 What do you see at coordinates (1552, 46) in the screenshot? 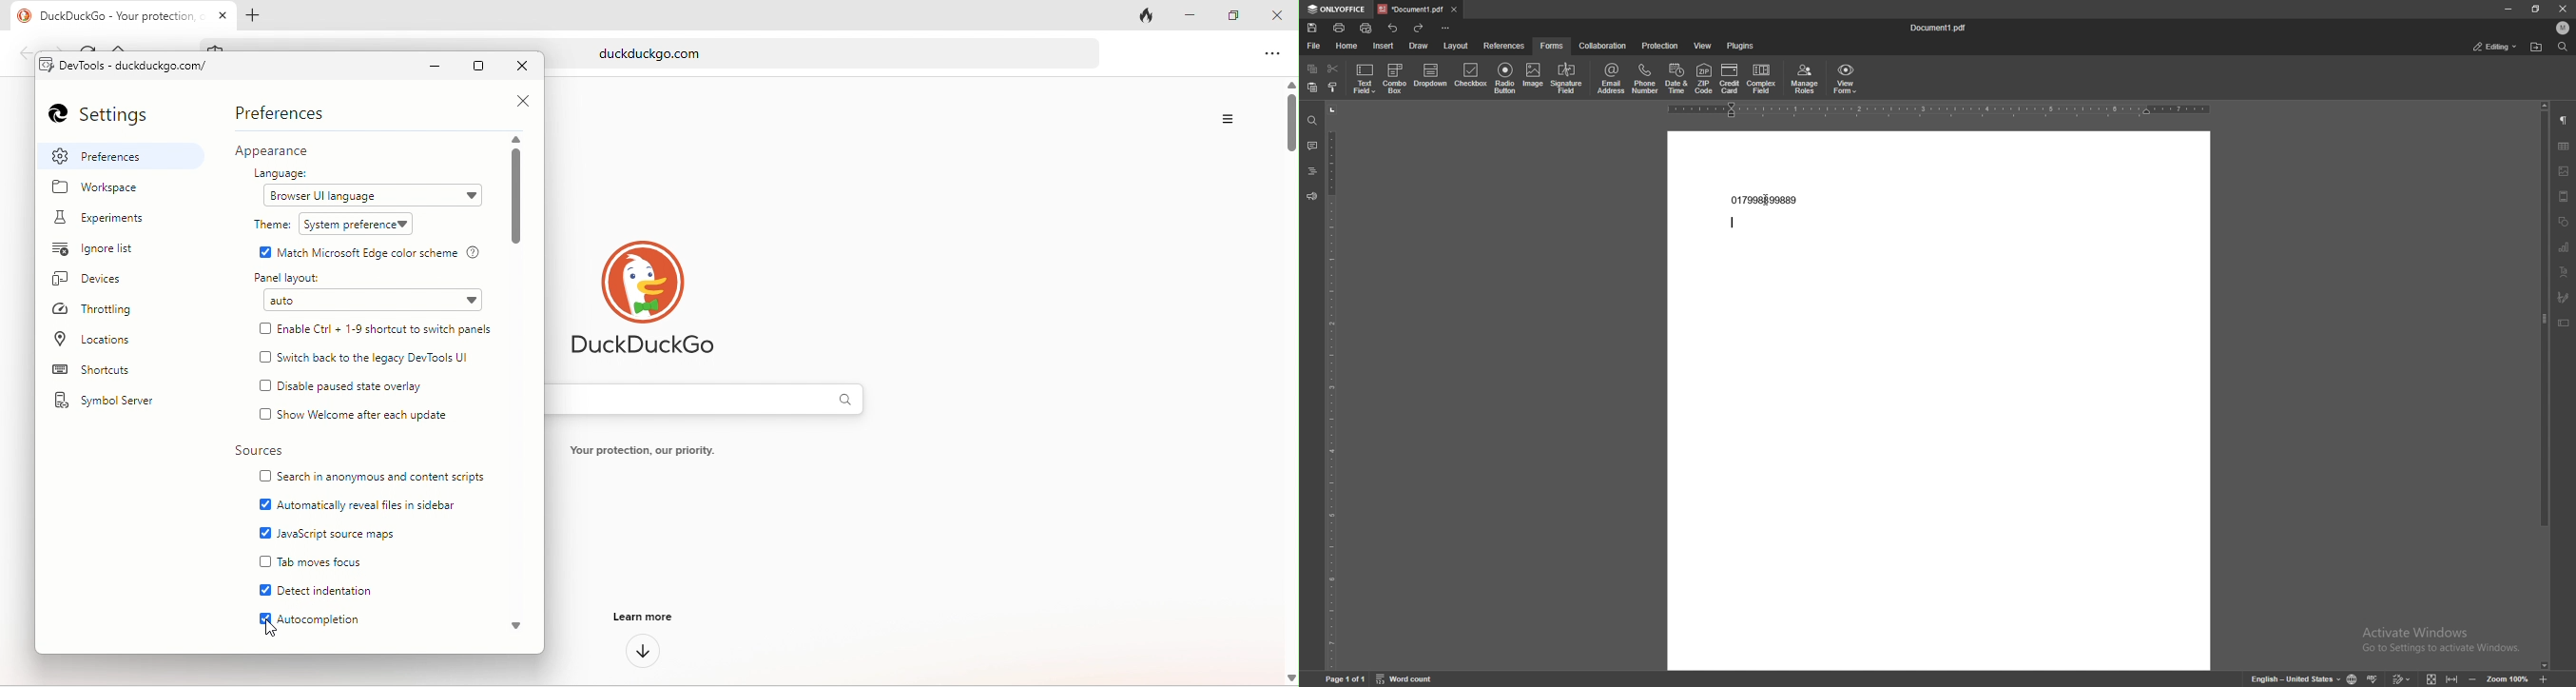
I see `forms` at bounding box center [1552, 46].